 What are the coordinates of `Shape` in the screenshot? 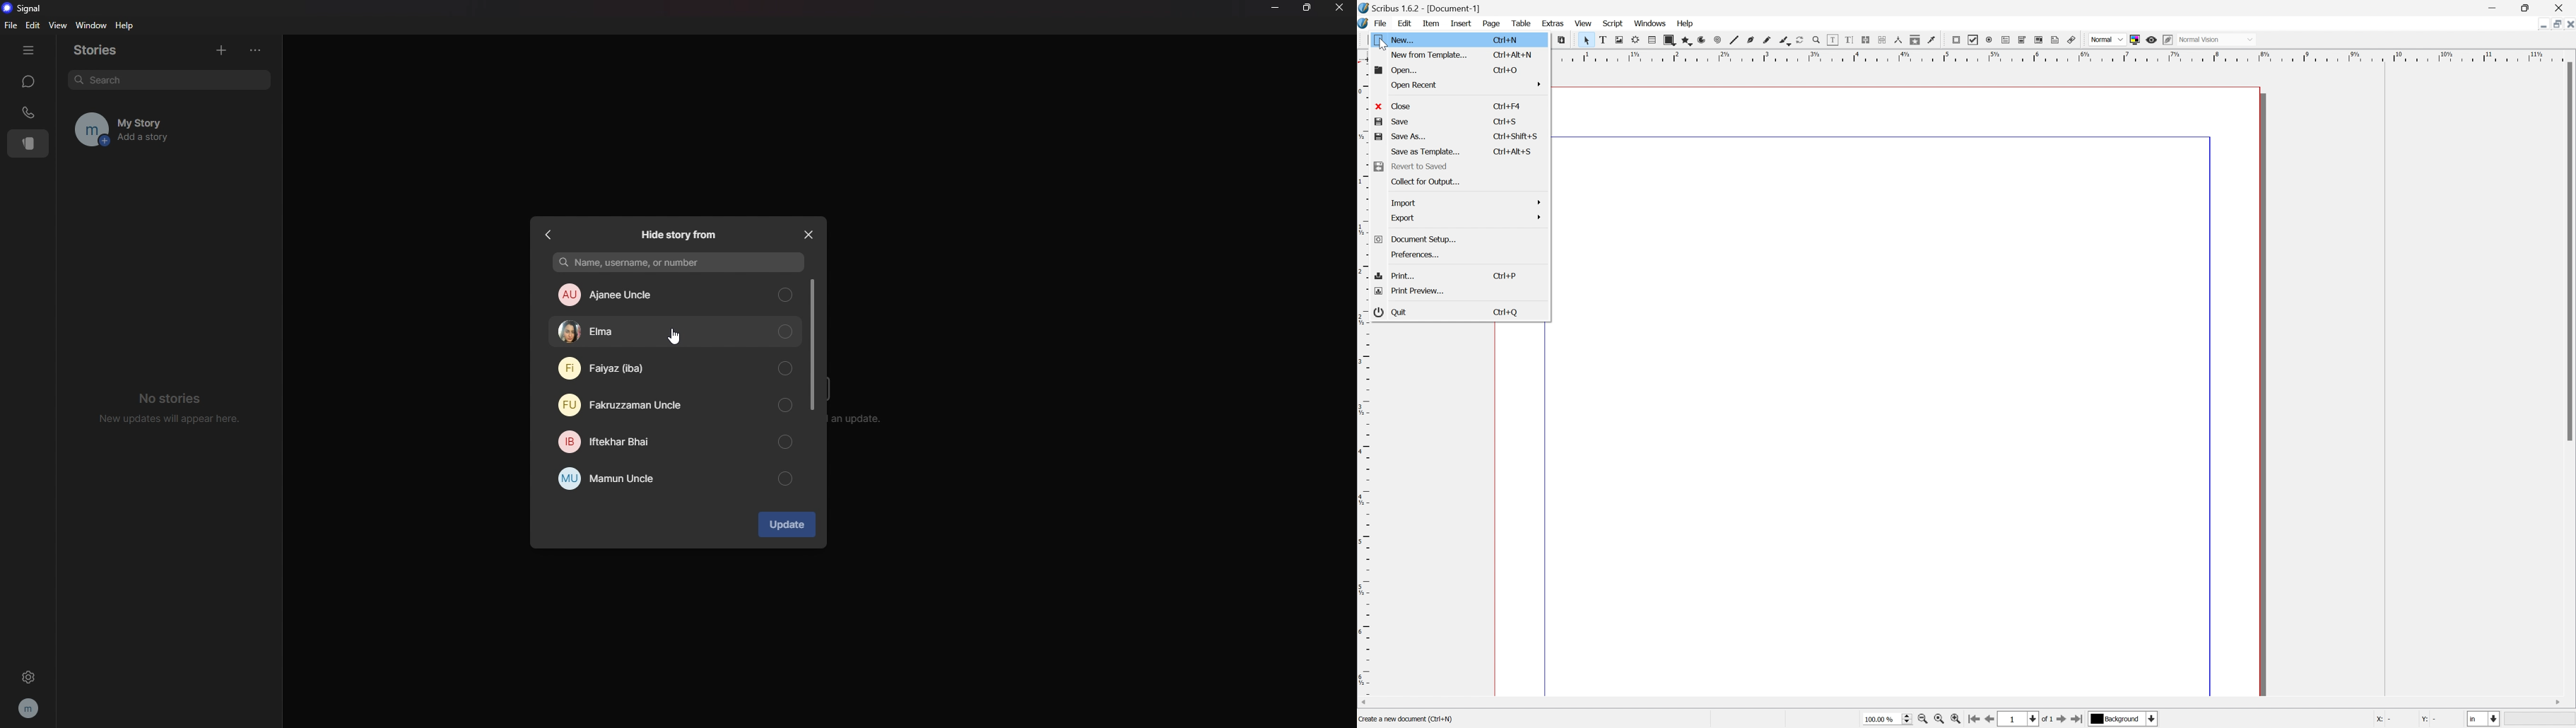 It's located at (1667, 39).